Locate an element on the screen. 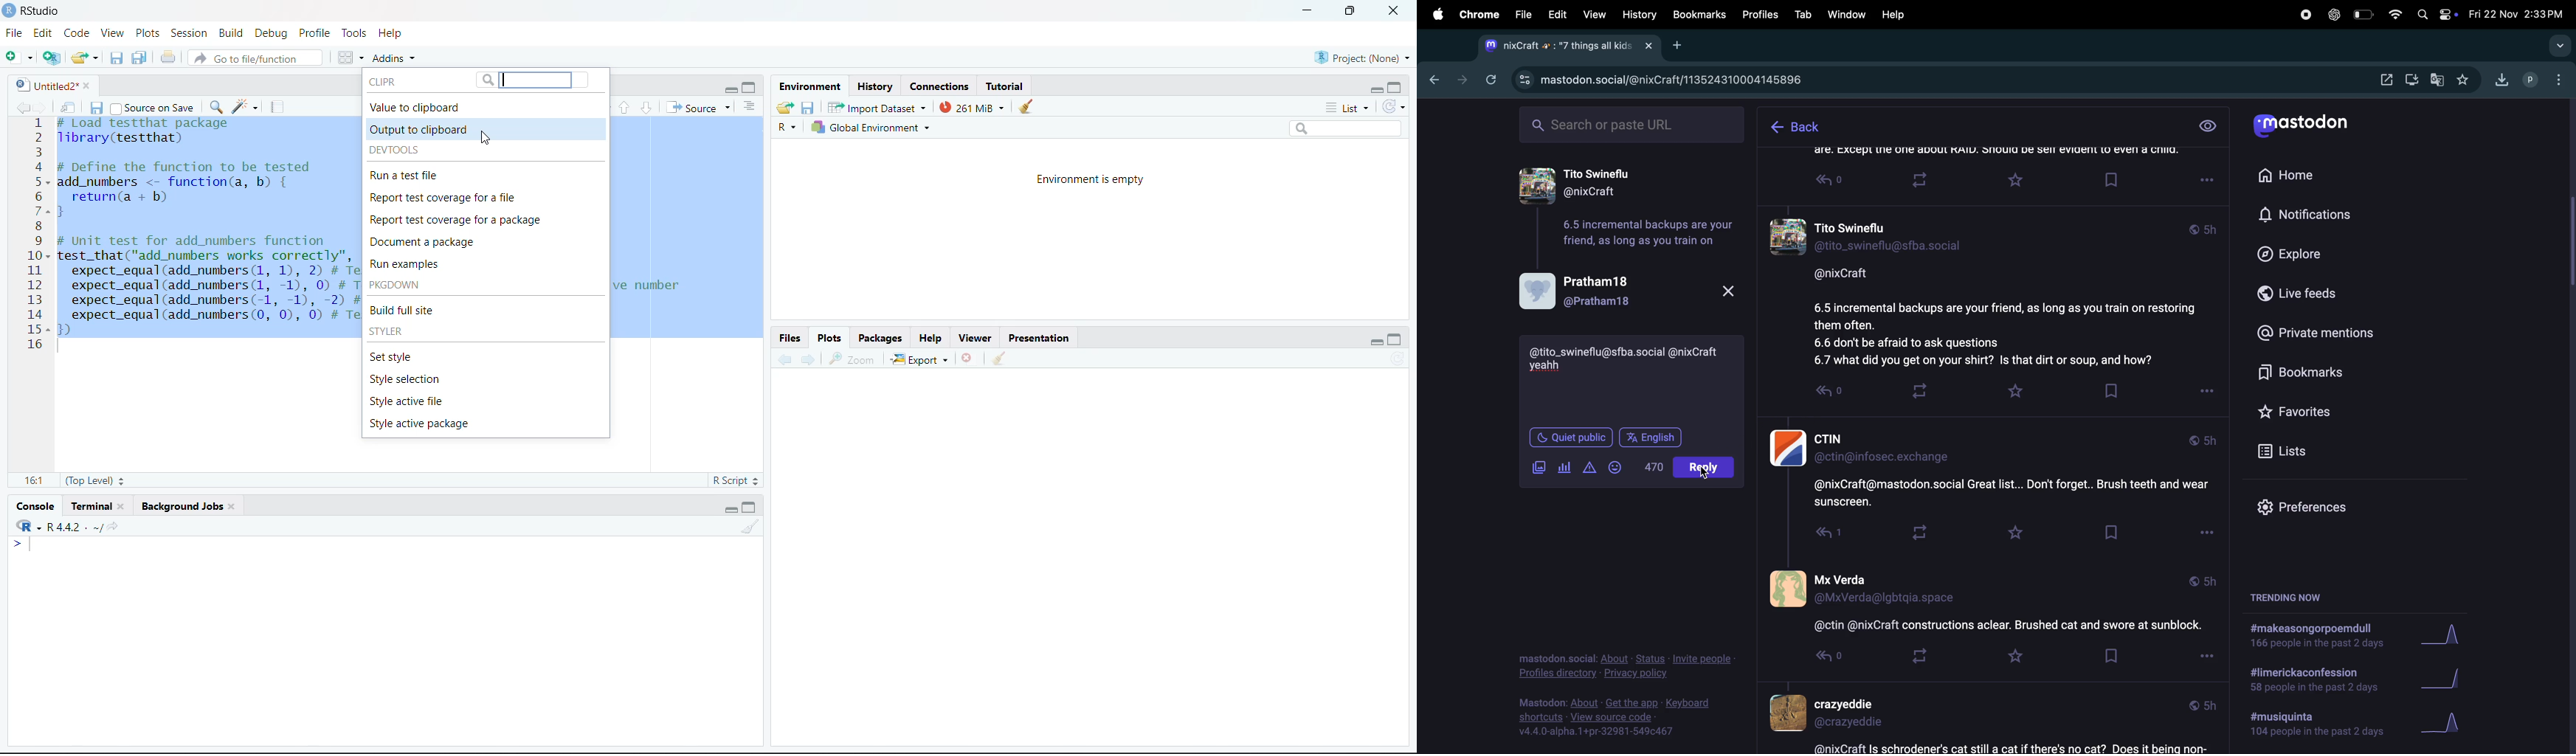 This screenshot has width=2576, height=756. go back is located at coordinates (21, 107).